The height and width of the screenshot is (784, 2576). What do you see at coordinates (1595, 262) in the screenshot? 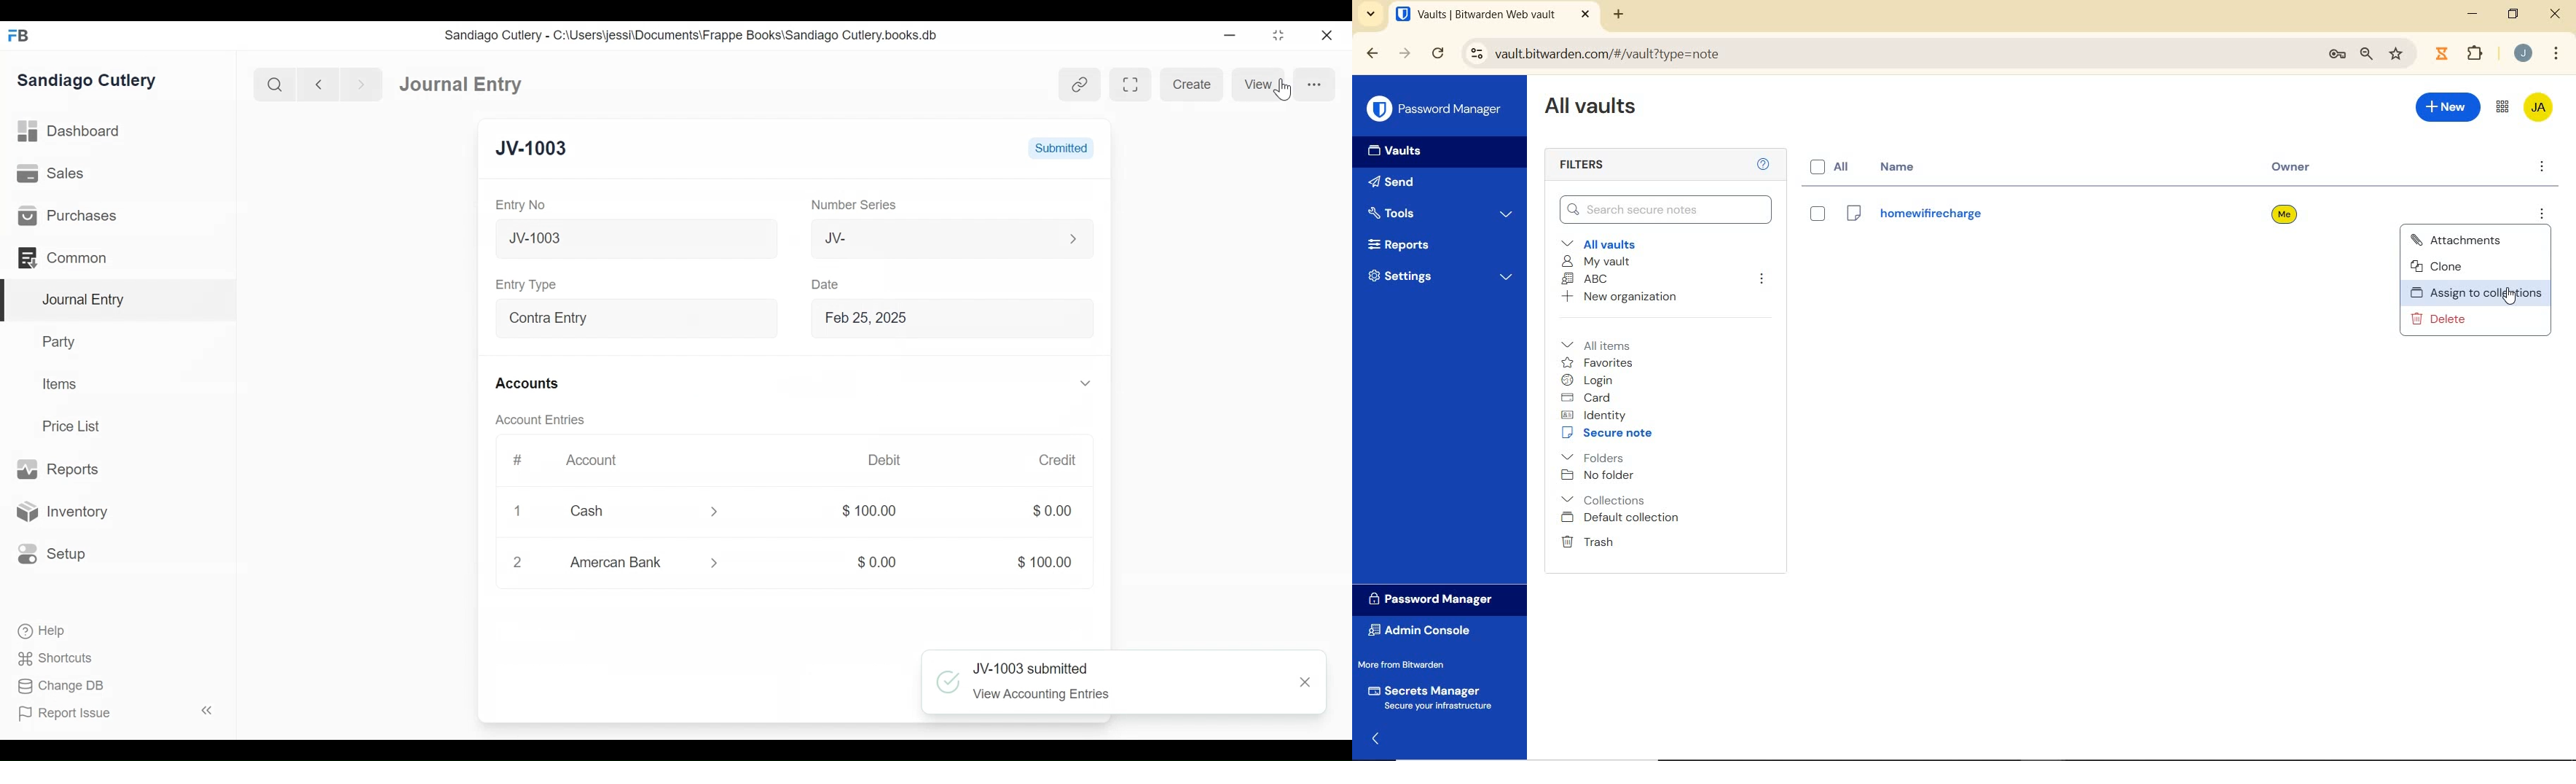
I see `My Vault` at bounding box center [1595, 262].